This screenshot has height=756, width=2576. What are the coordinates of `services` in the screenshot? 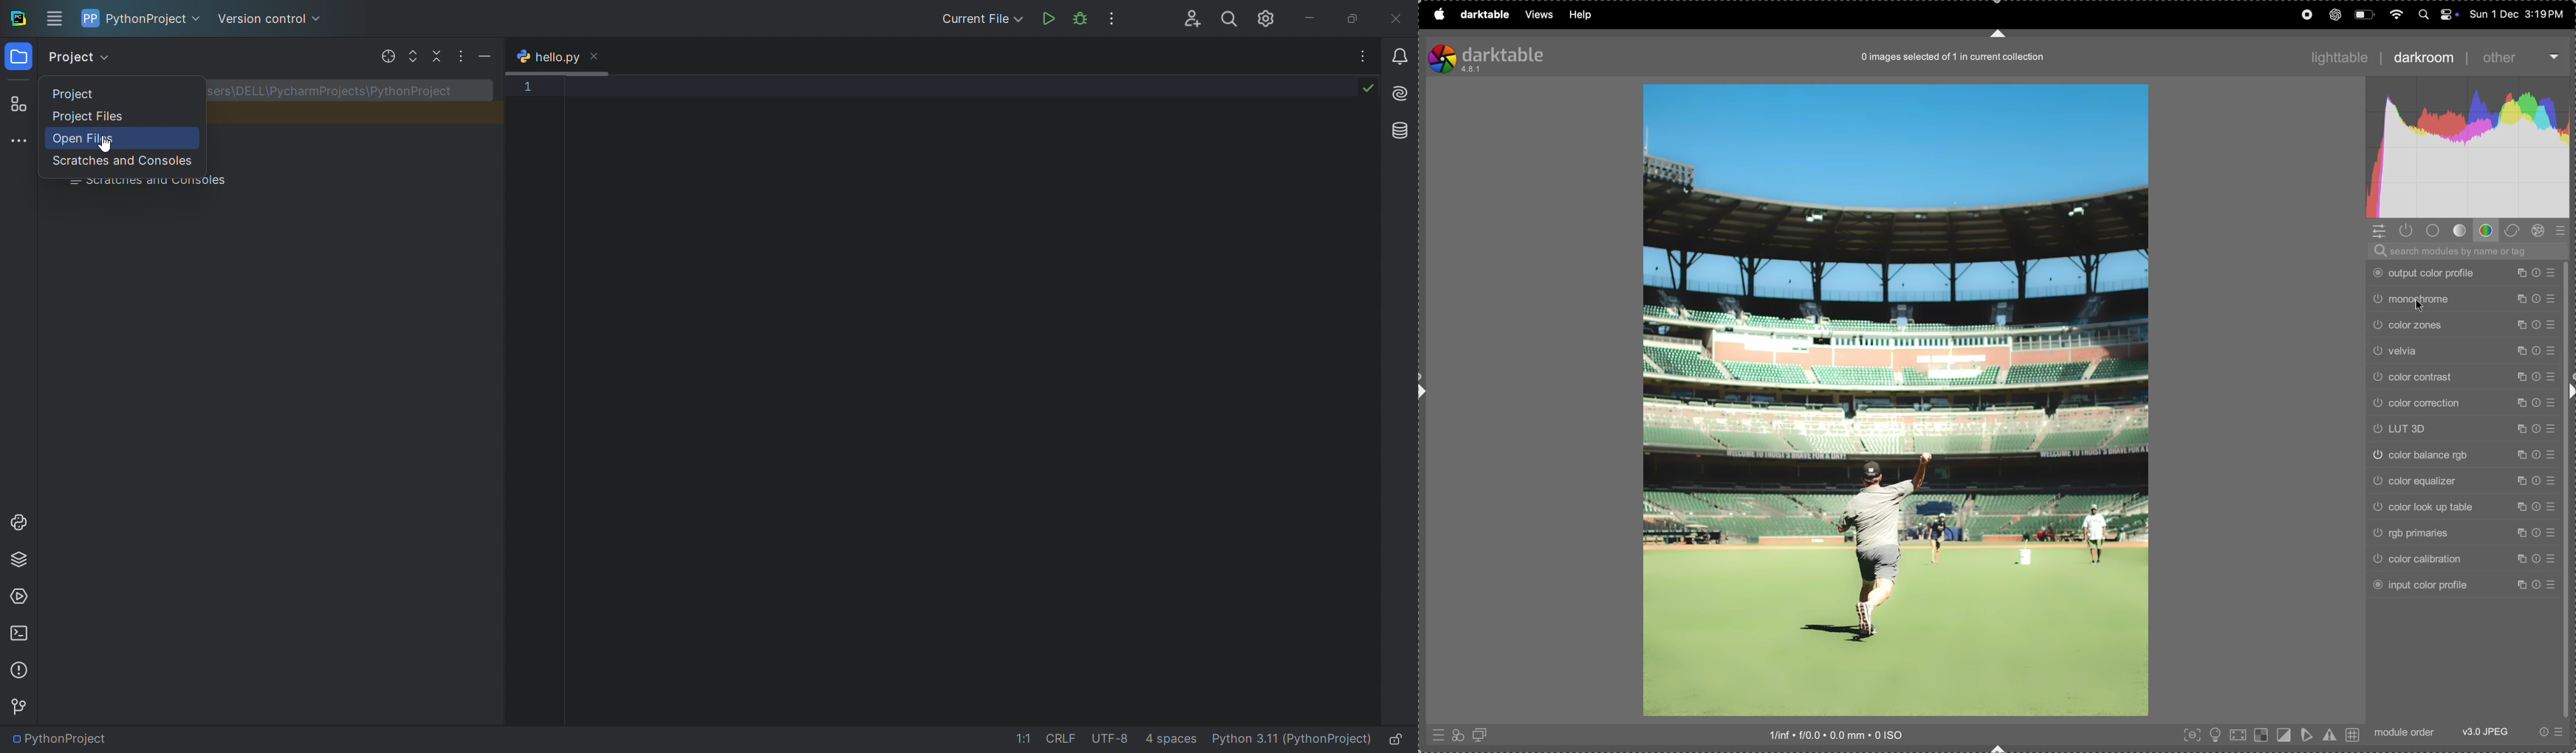 It's located at (21, 596).